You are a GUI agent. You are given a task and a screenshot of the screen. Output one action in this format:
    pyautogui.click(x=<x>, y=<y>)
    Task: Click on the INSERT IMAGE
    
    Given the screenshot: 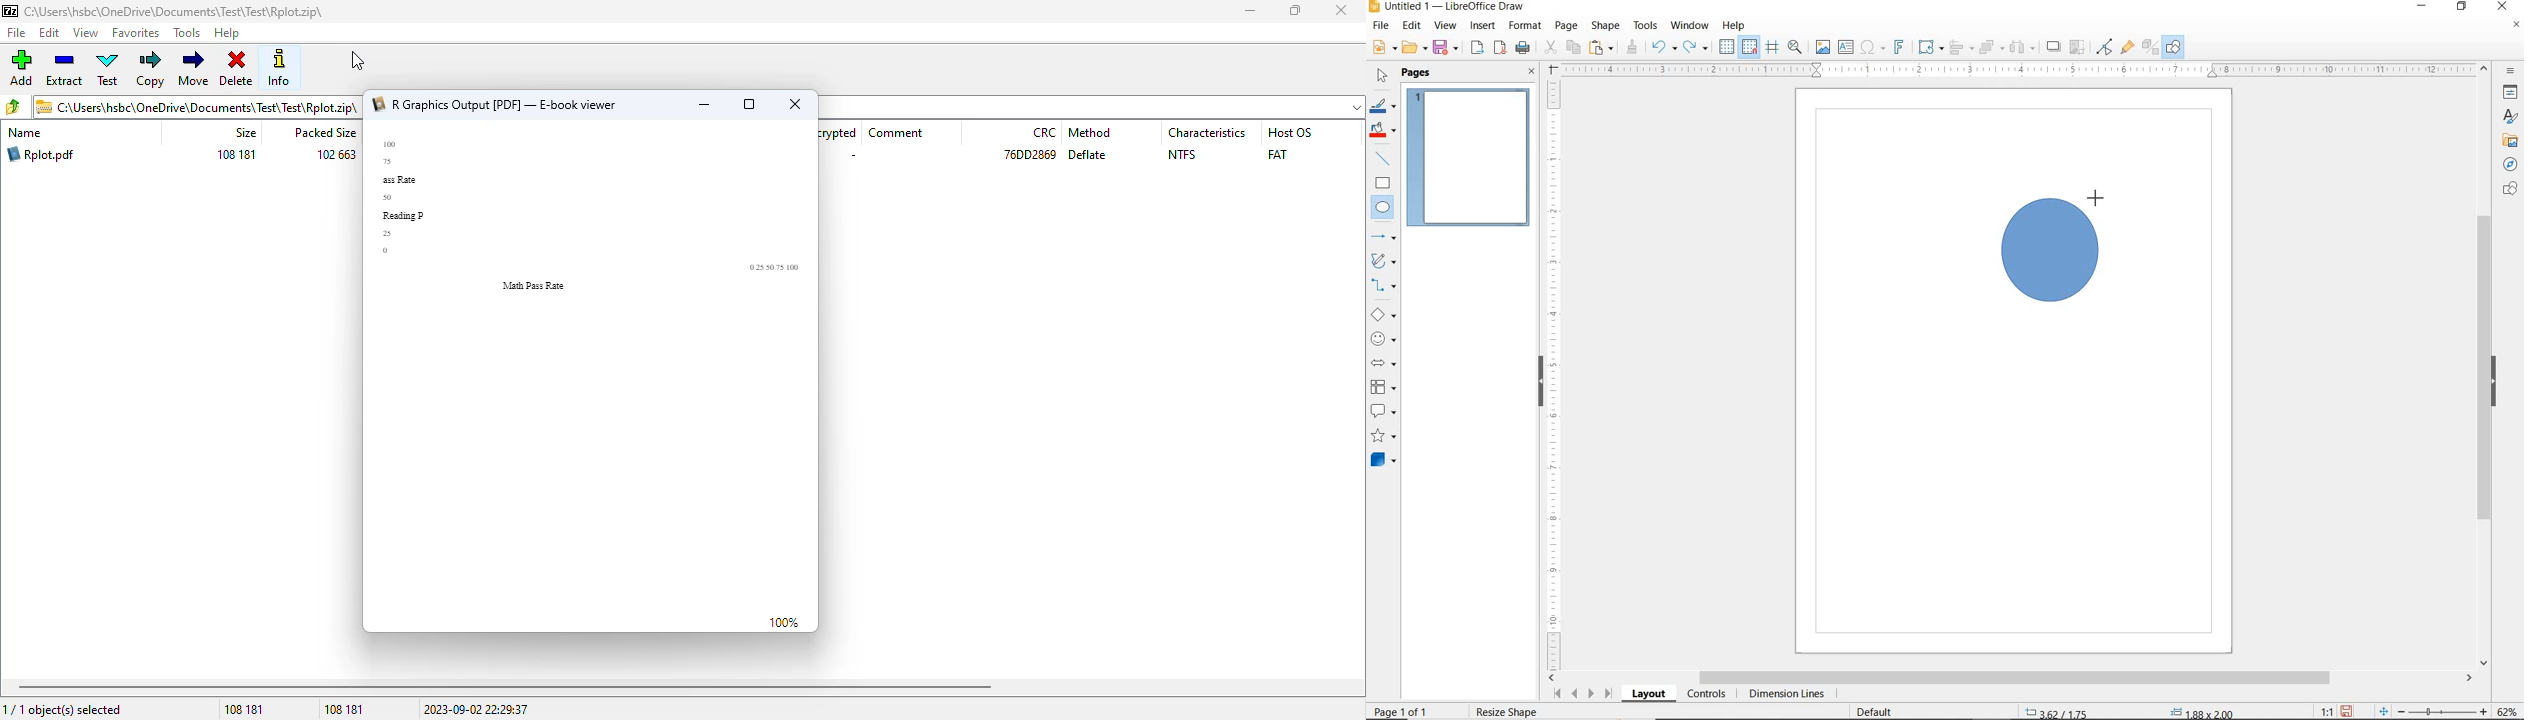 What is the action you would take?
    pyautogui.click(x=1823, y=48)
    